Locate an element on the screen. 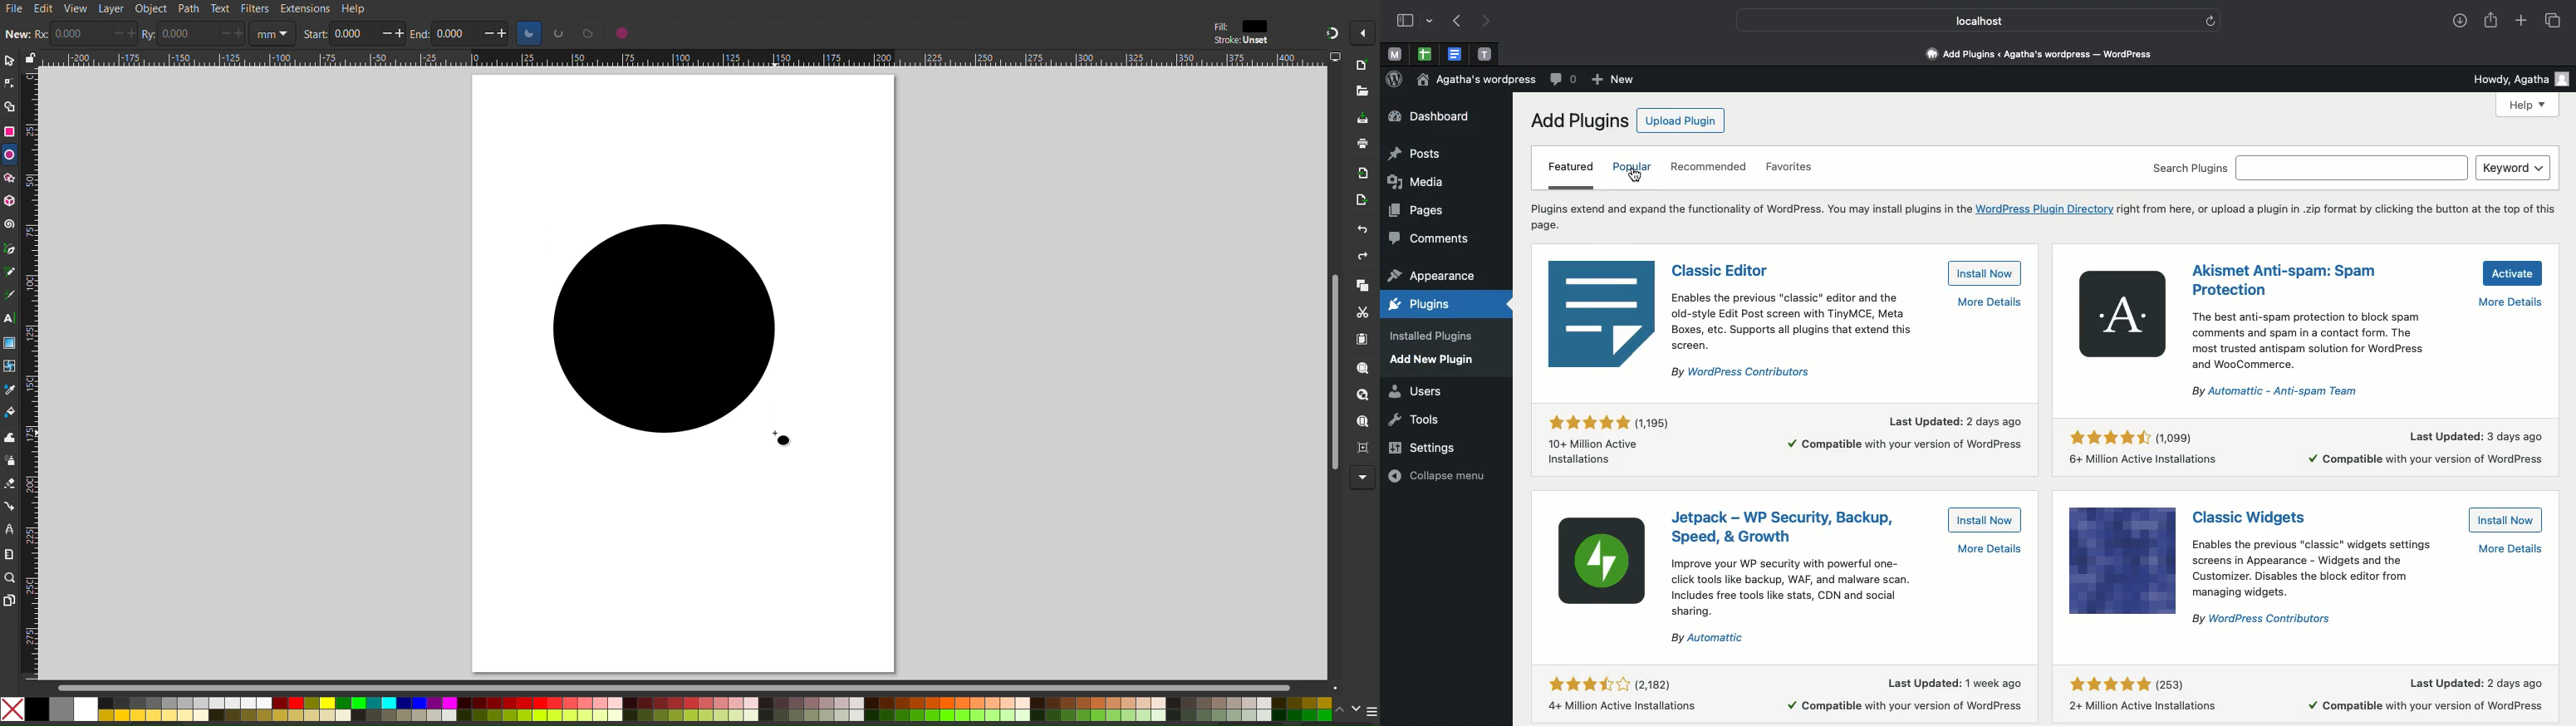 The width and height of the screenshot is (2576, 728). Add new tab is located at coordinates (2521, 21).